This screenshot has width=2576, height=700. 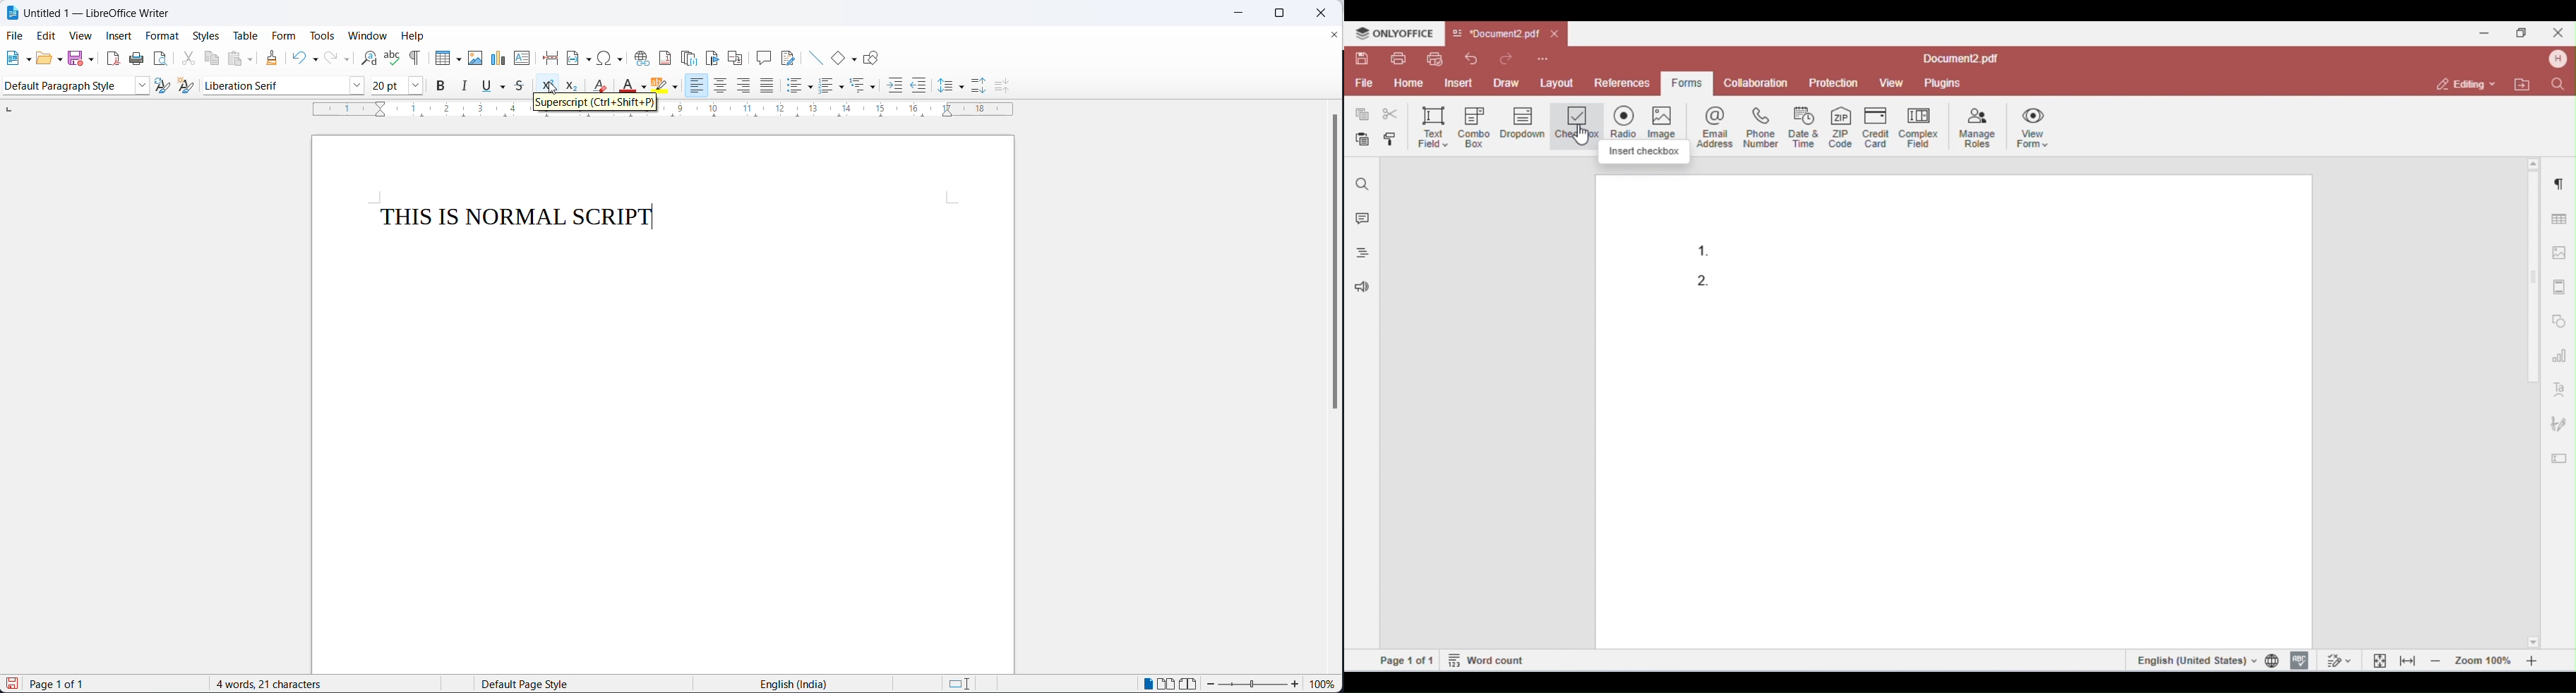 What do you see at coordinates (25, 57) in the screenshot?
I see `new file options` at bounding box center [25, 57].